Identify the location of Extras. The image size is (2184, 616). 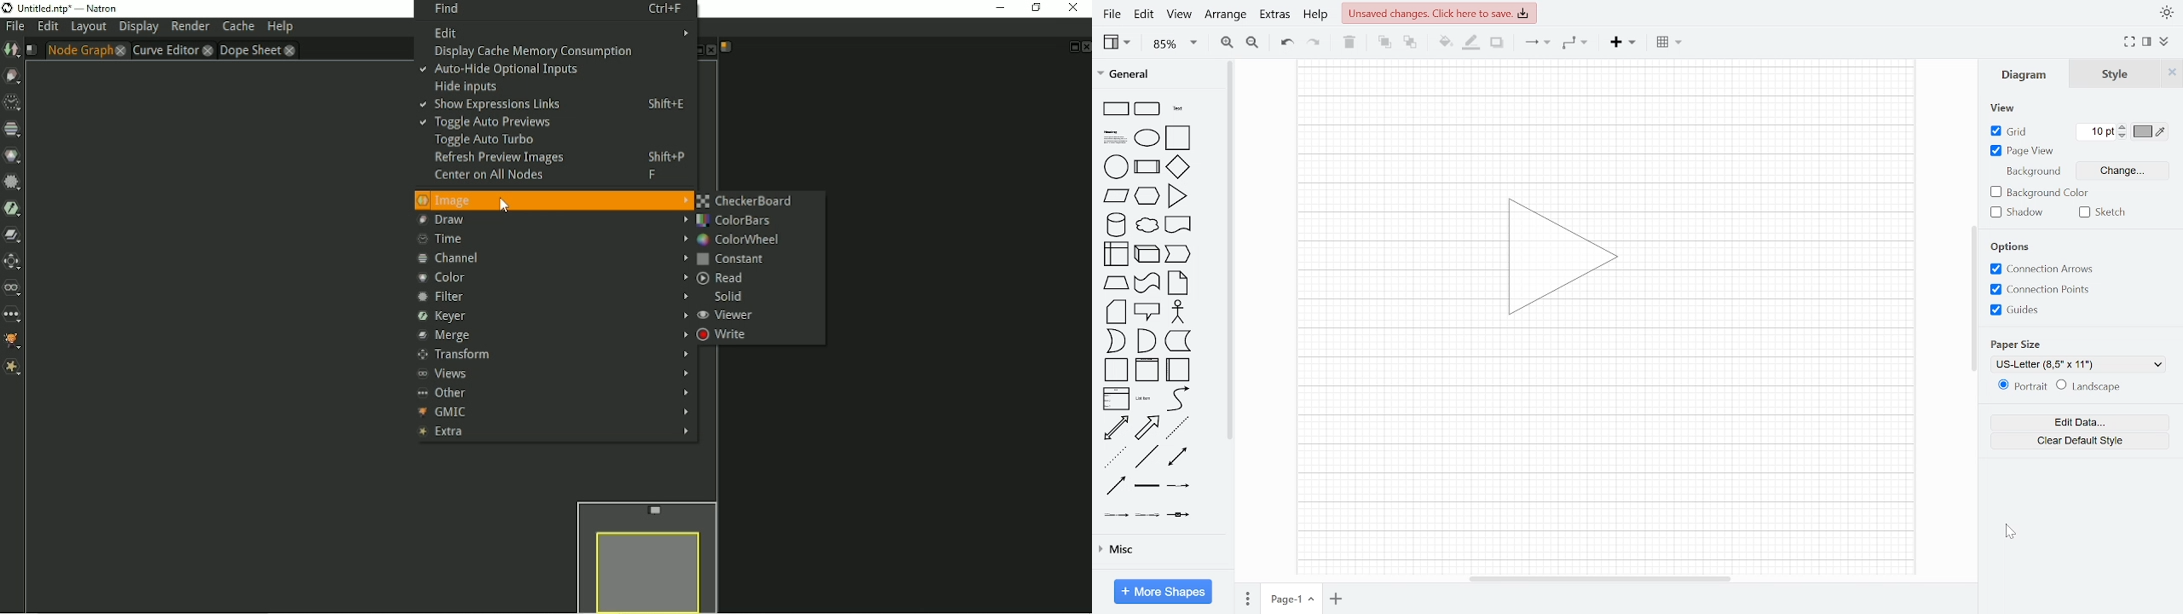
(1274, 15).